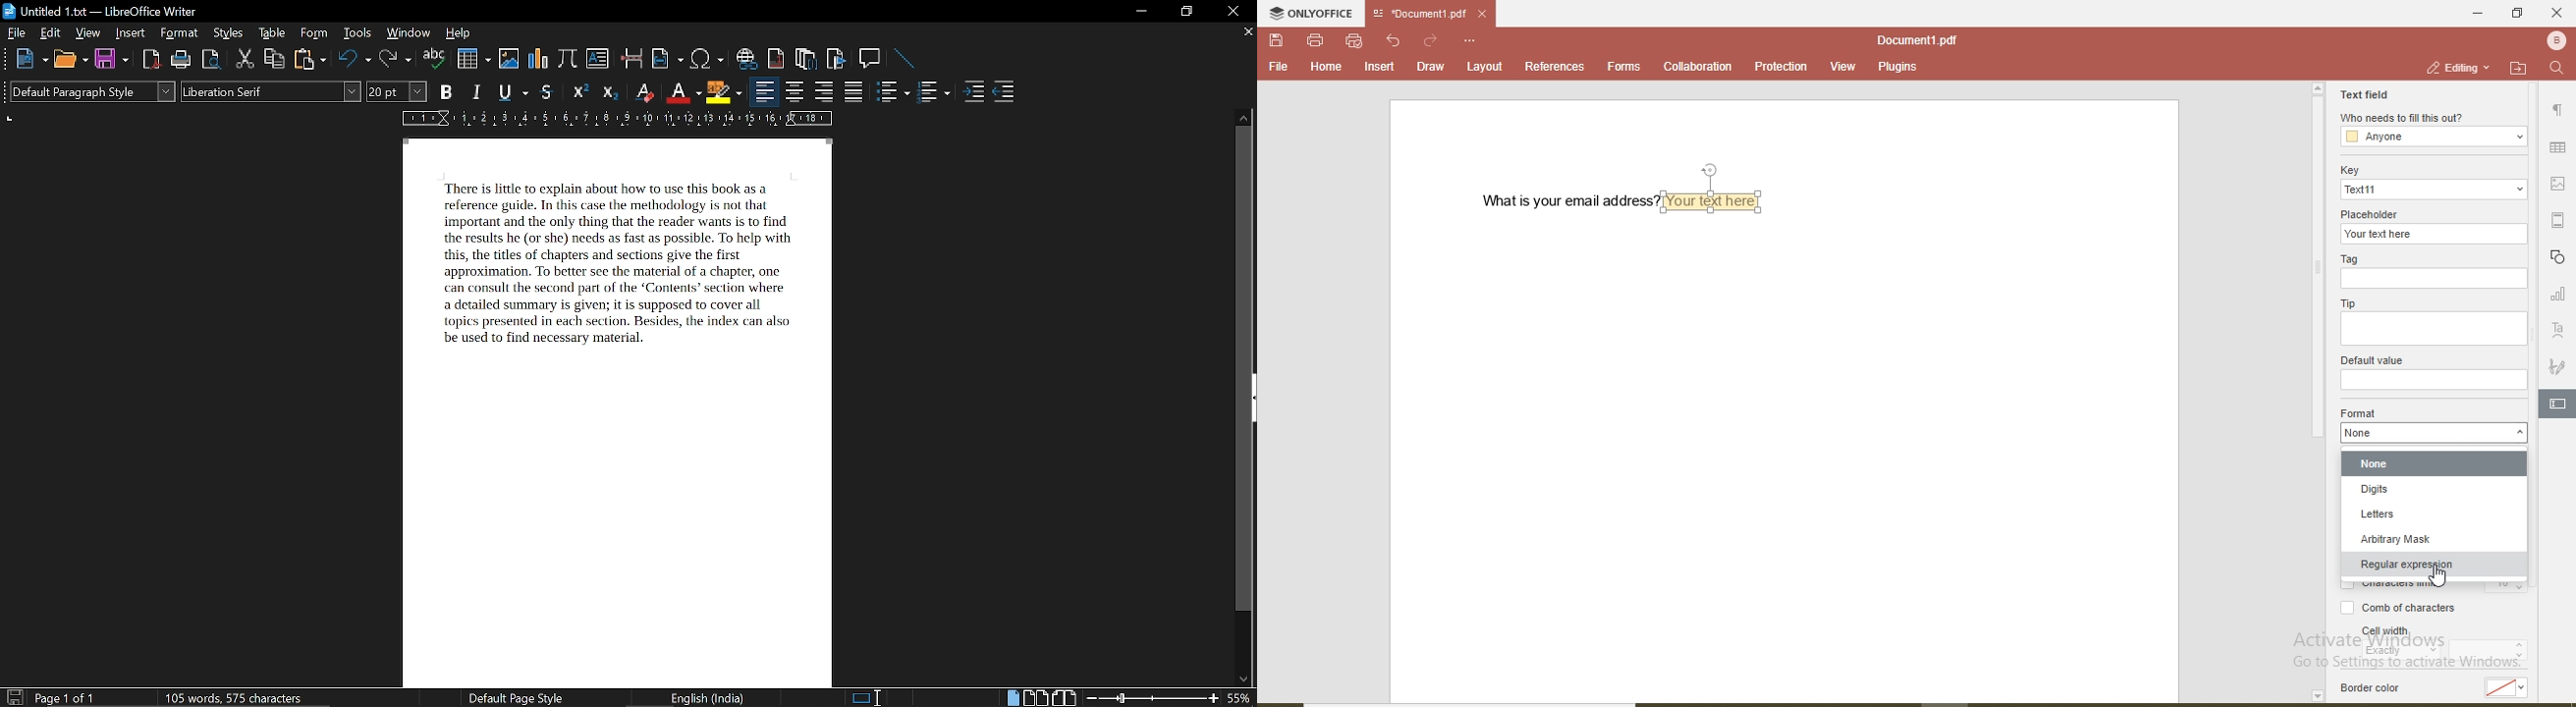 The height and width of the screenshot is (728, 2576). Describe the element at coordinates (1415, 14) in the screenshot. I see `file name` at that location.